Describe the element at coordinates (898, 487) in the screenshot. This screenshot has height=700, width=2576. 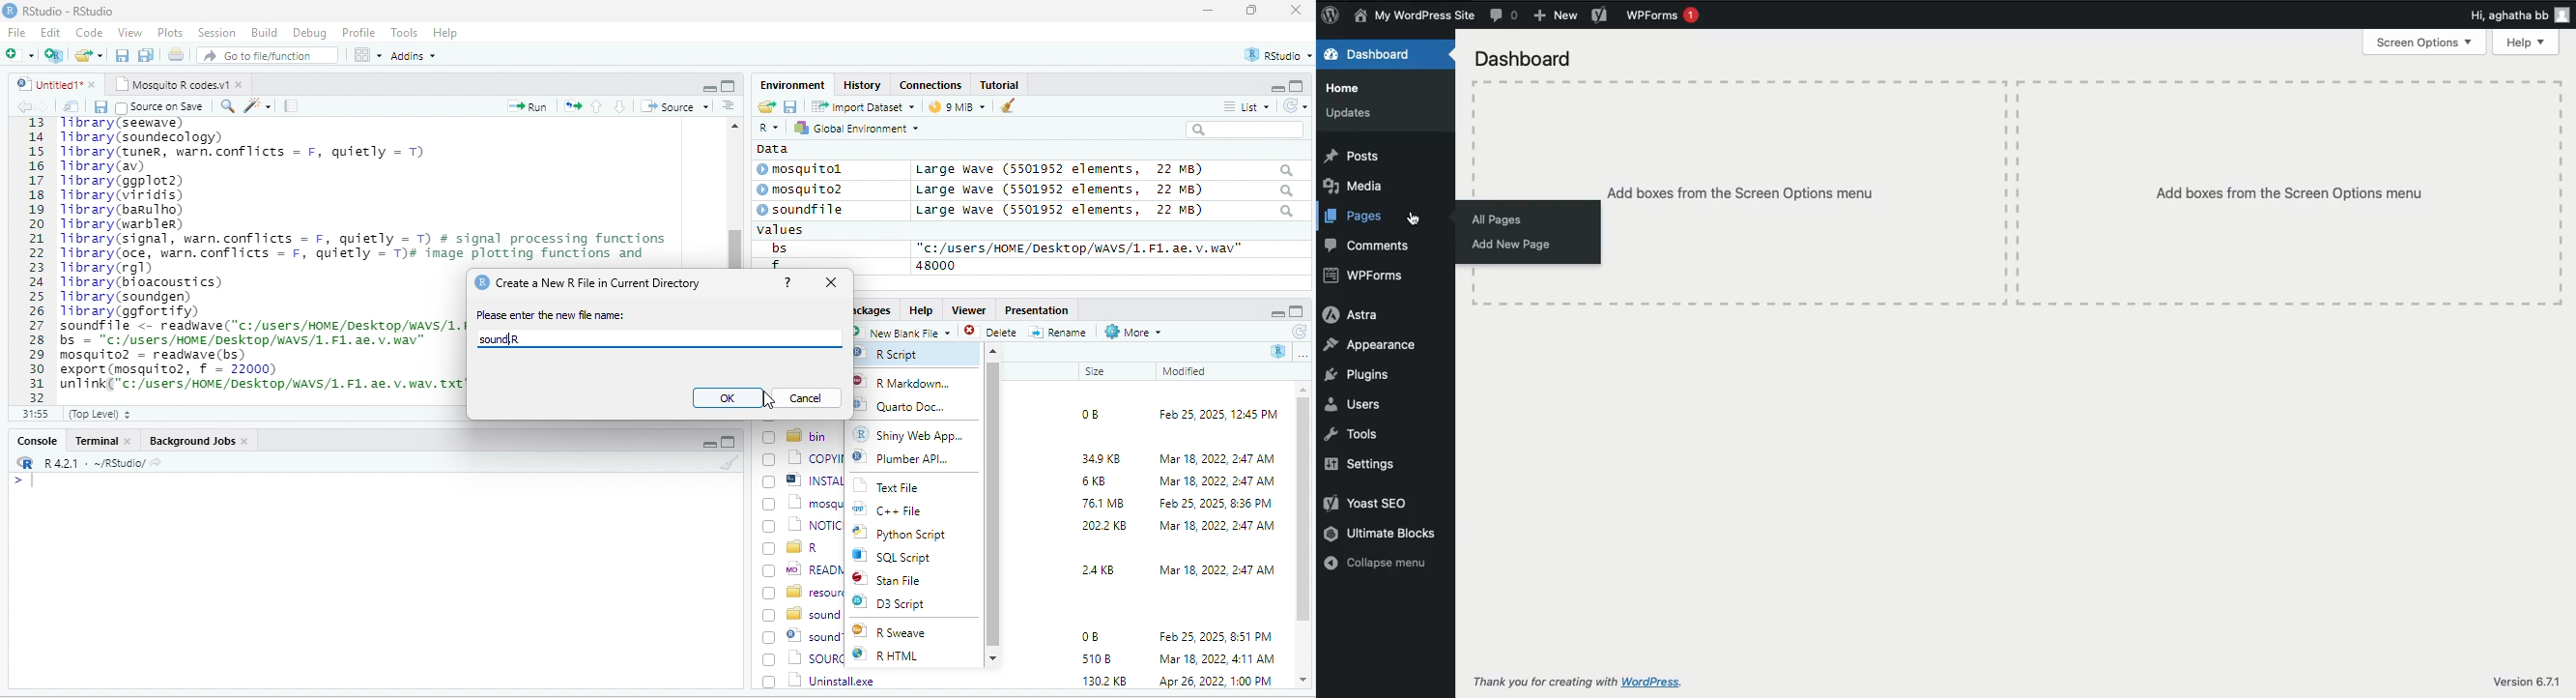
I see `Text File` at that location.